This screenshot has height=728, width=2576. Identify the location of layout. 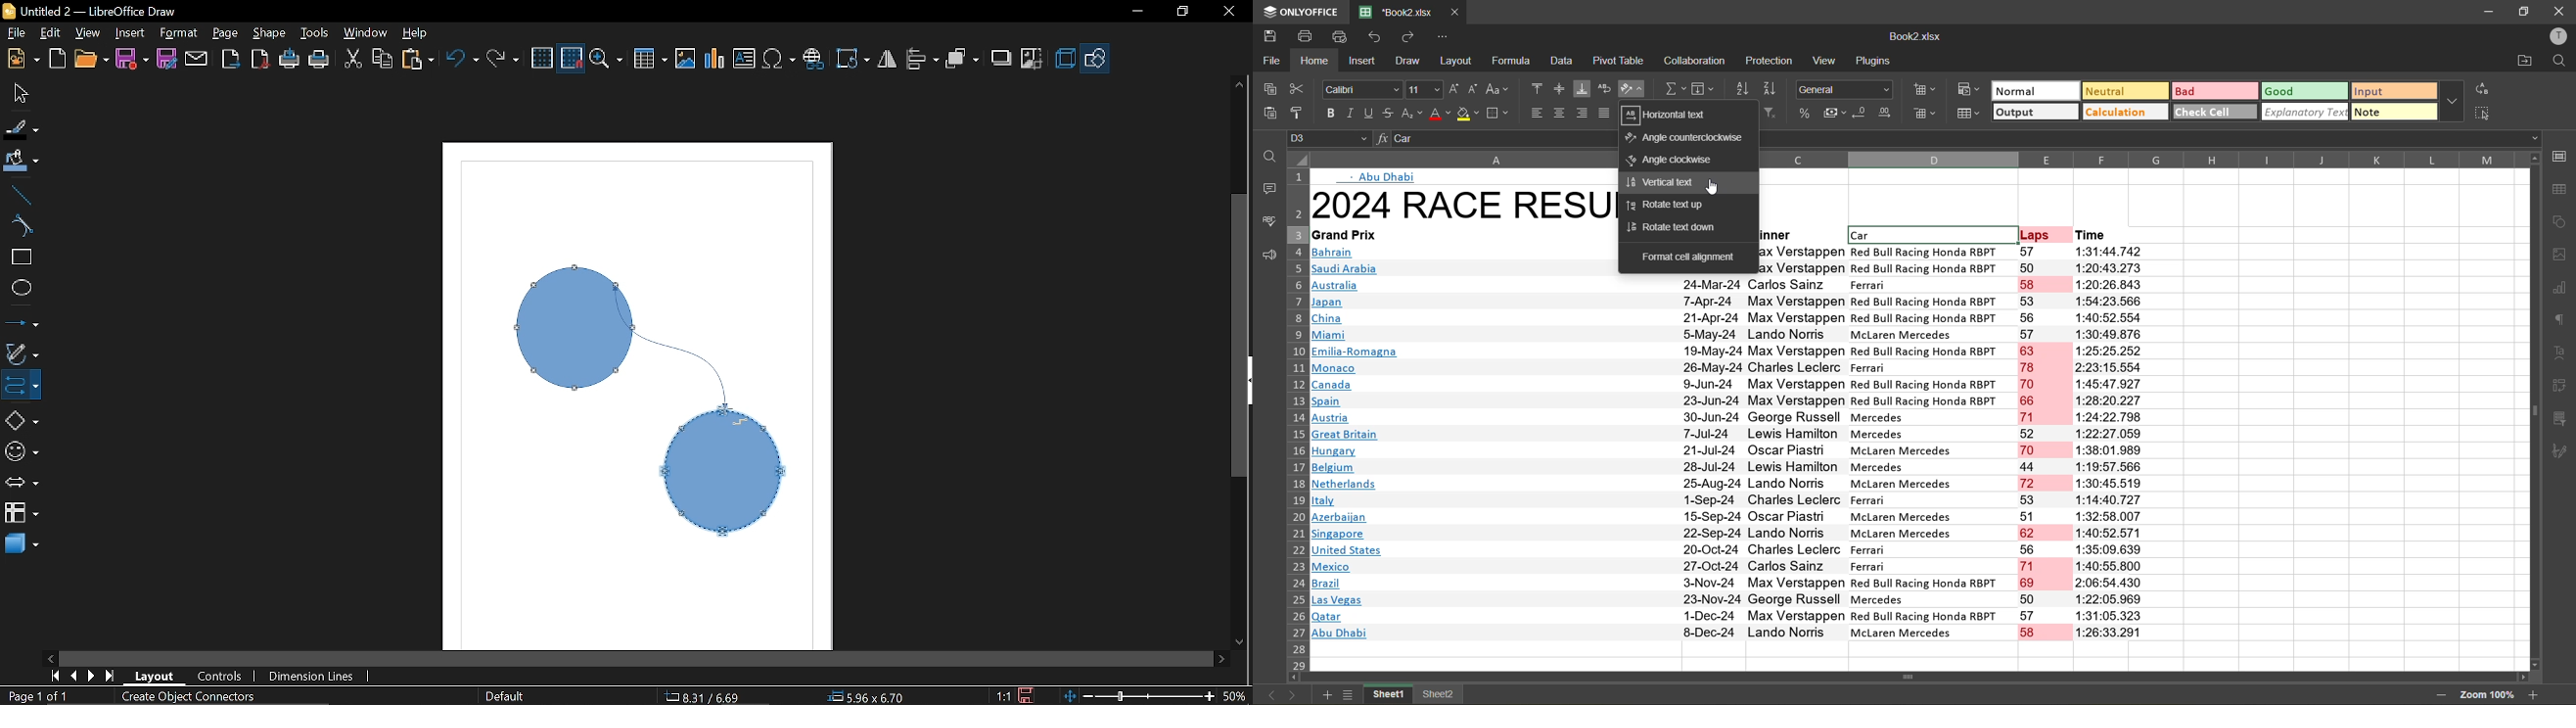
(1458, 61).